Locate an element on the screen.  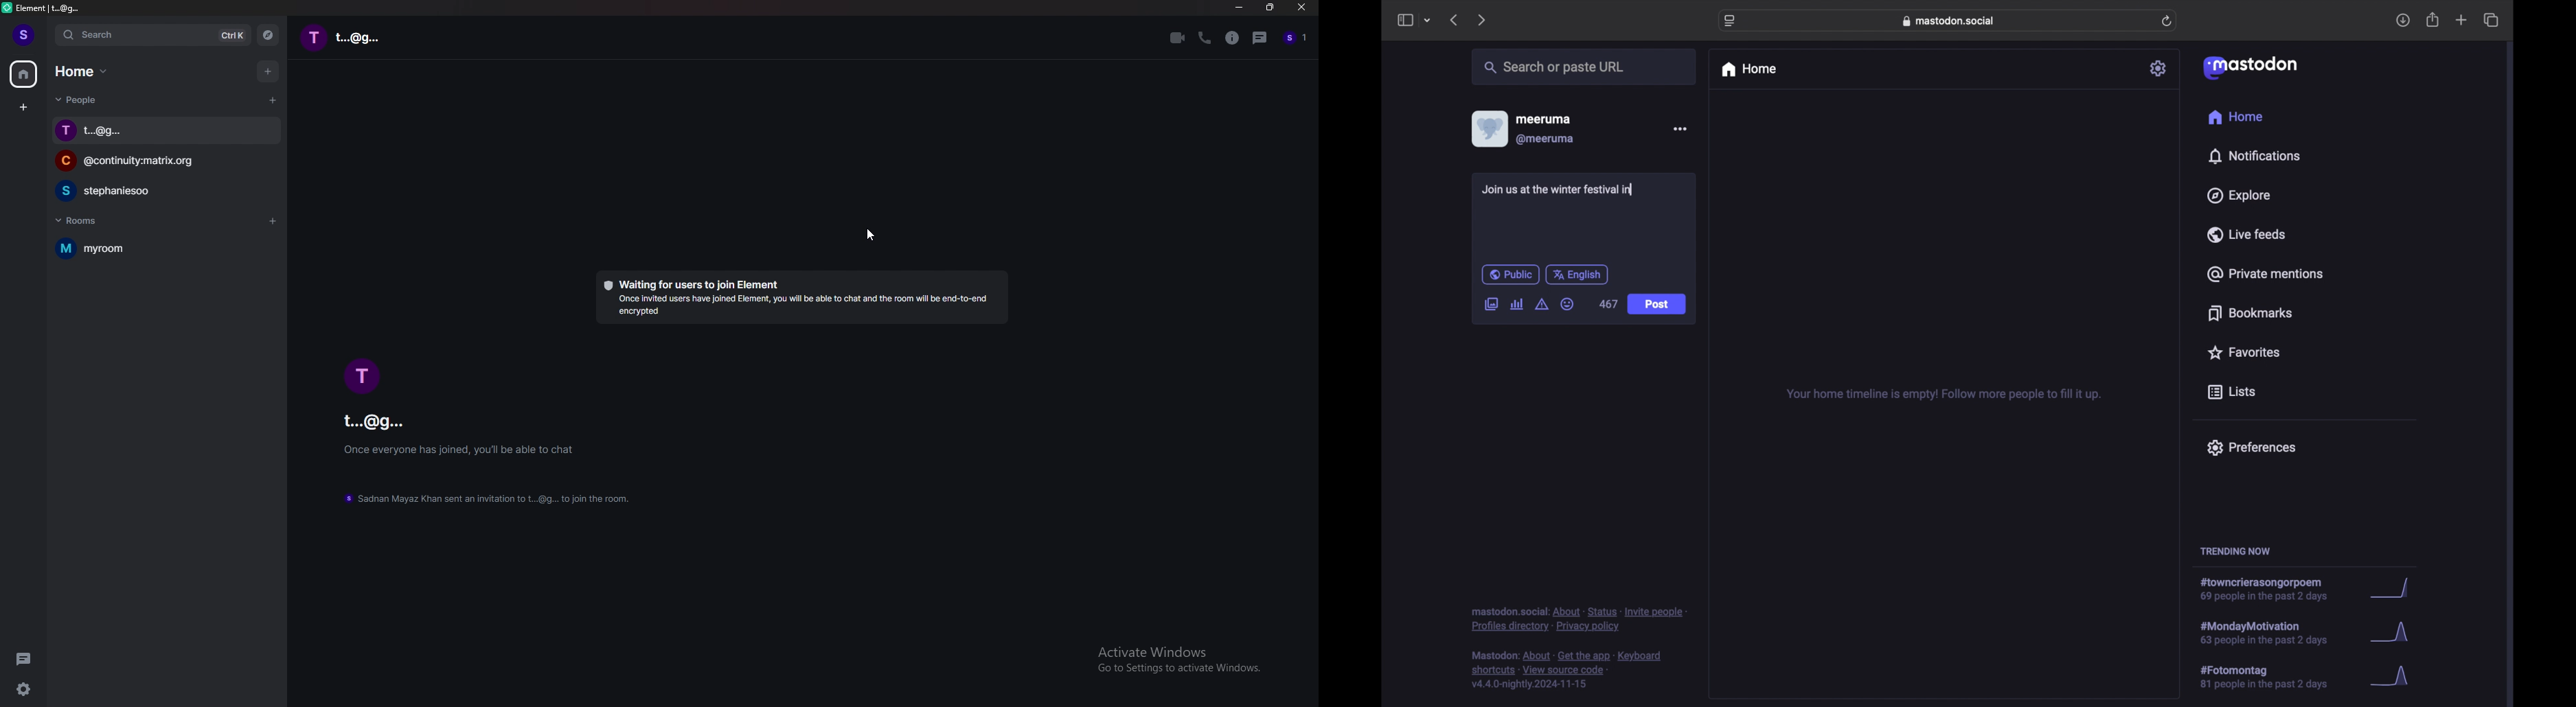
home is located at coordinates (1748, 69).